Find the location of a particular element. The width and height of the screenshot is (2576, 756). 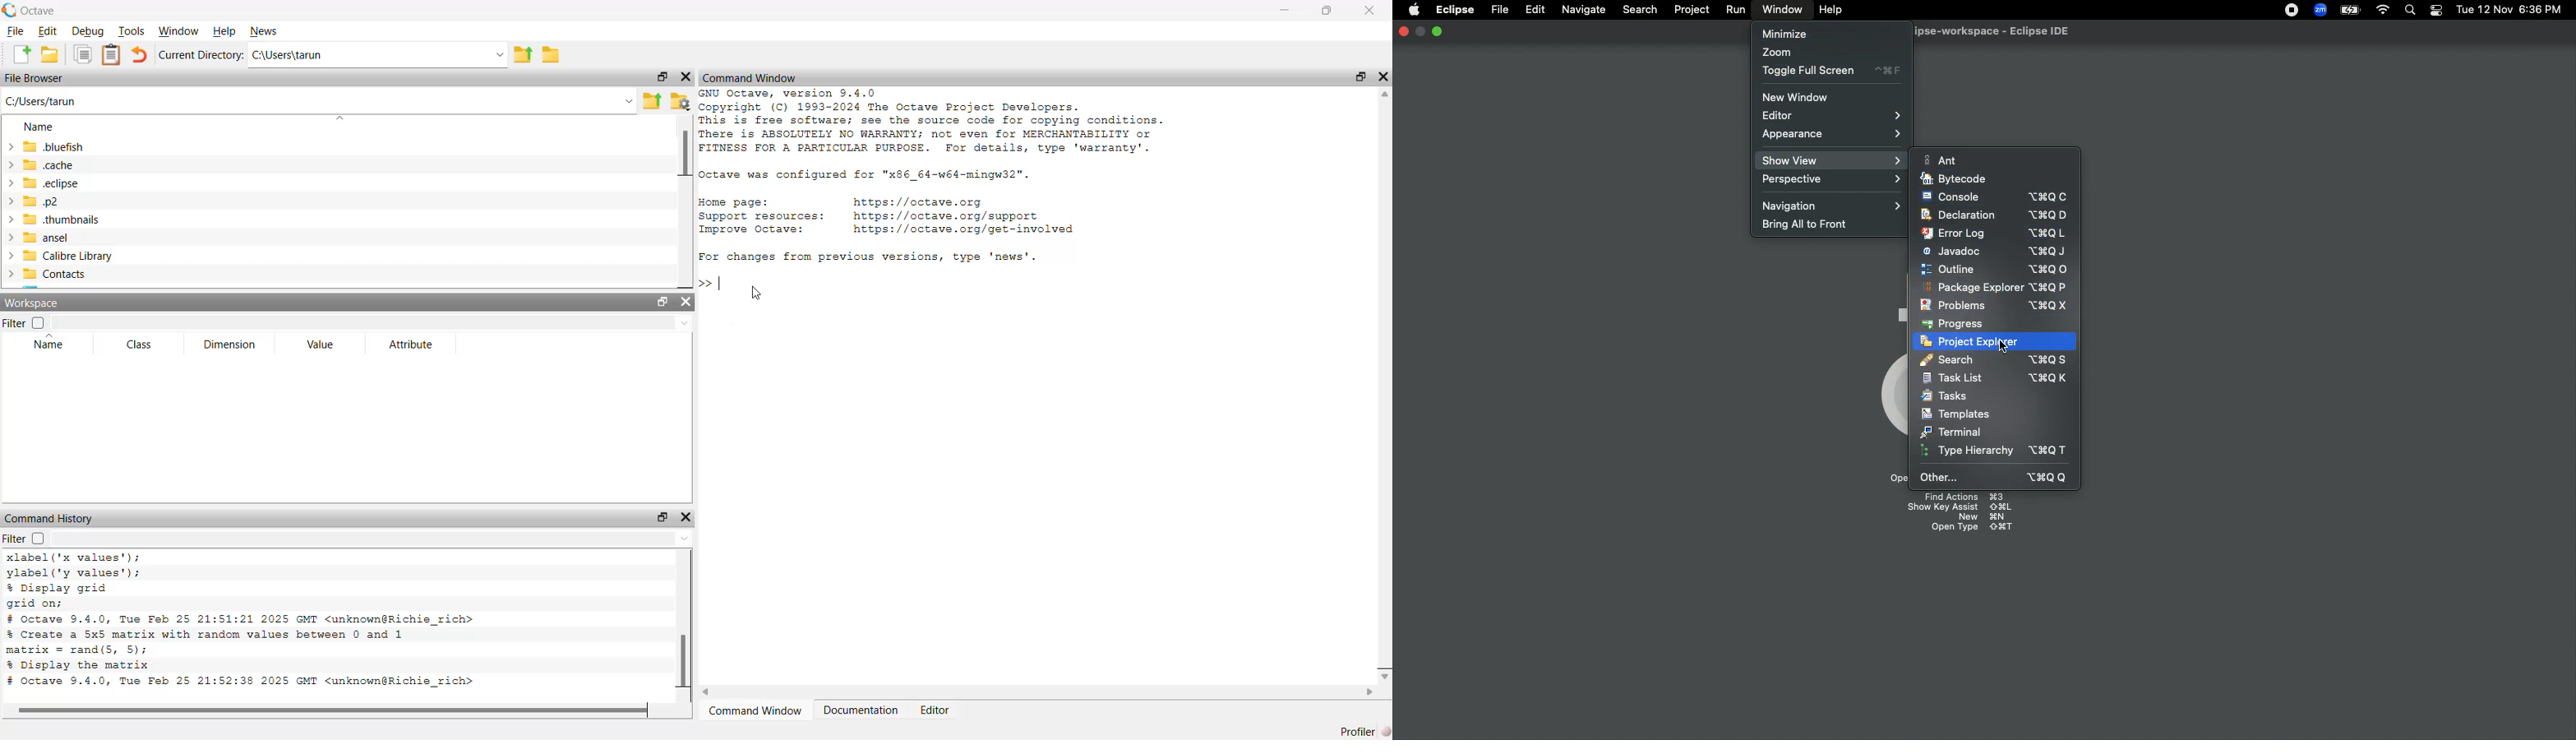

Tasks is located at coordinates (1946, 396).